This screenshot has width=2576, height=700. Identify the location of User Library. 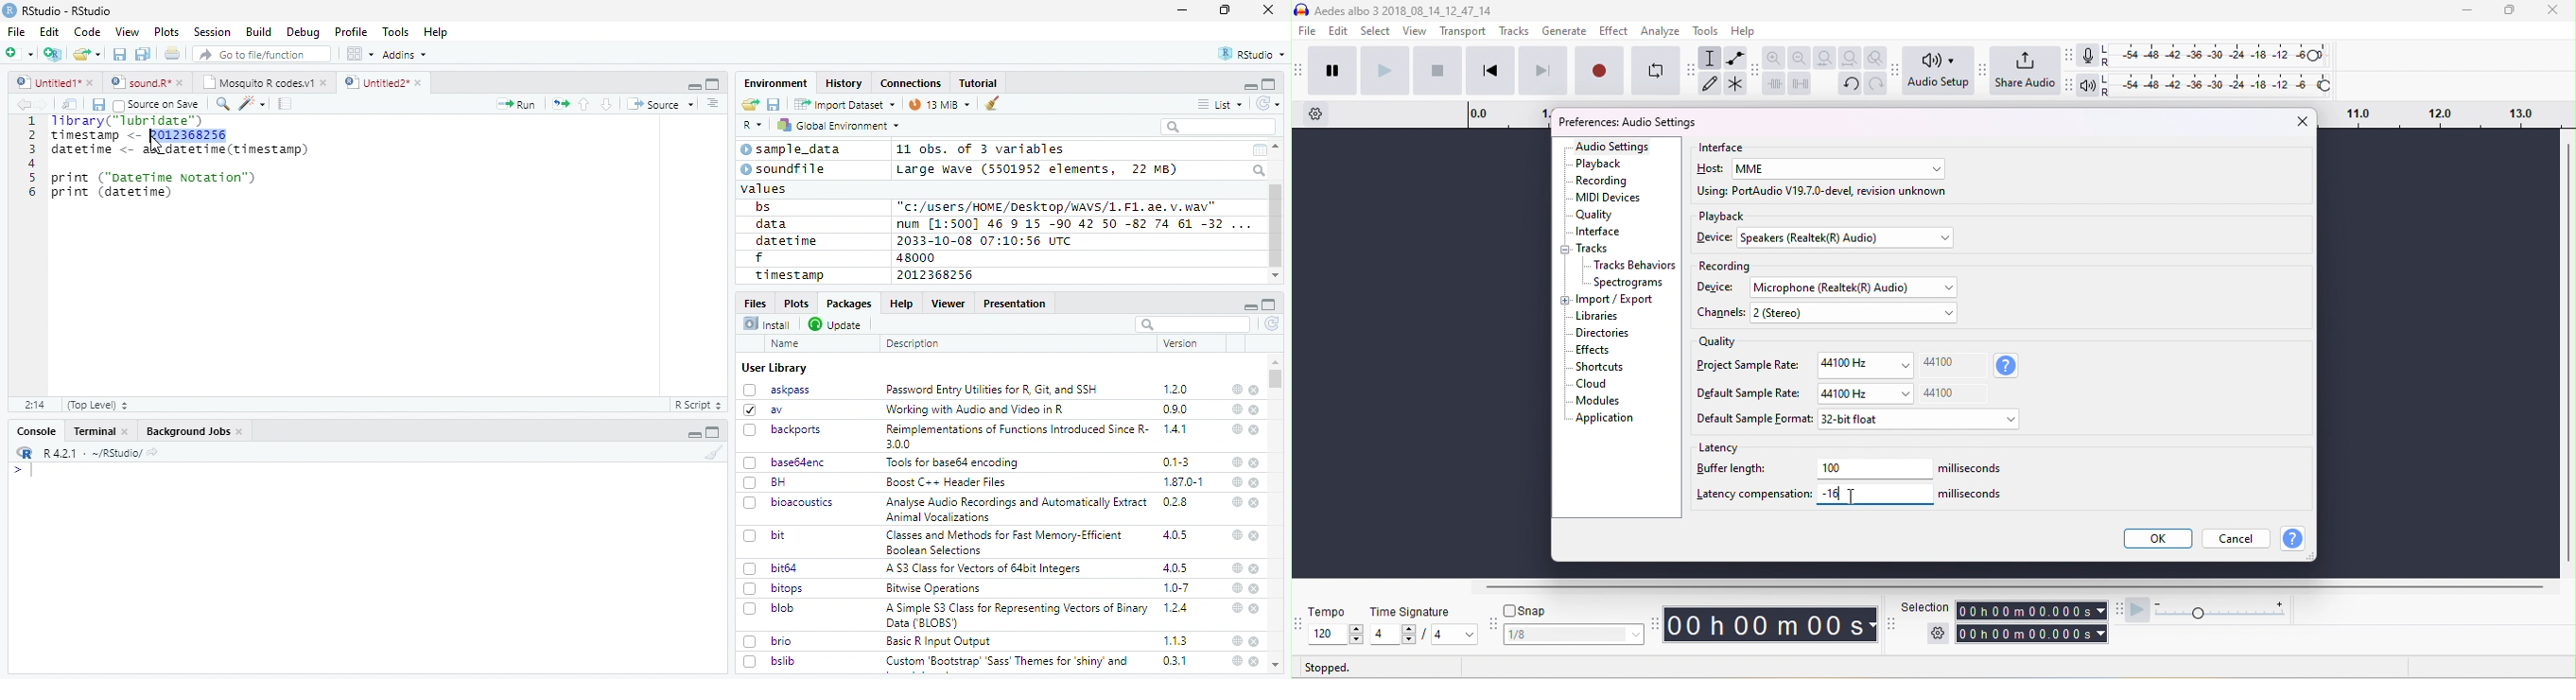
(775, 368).